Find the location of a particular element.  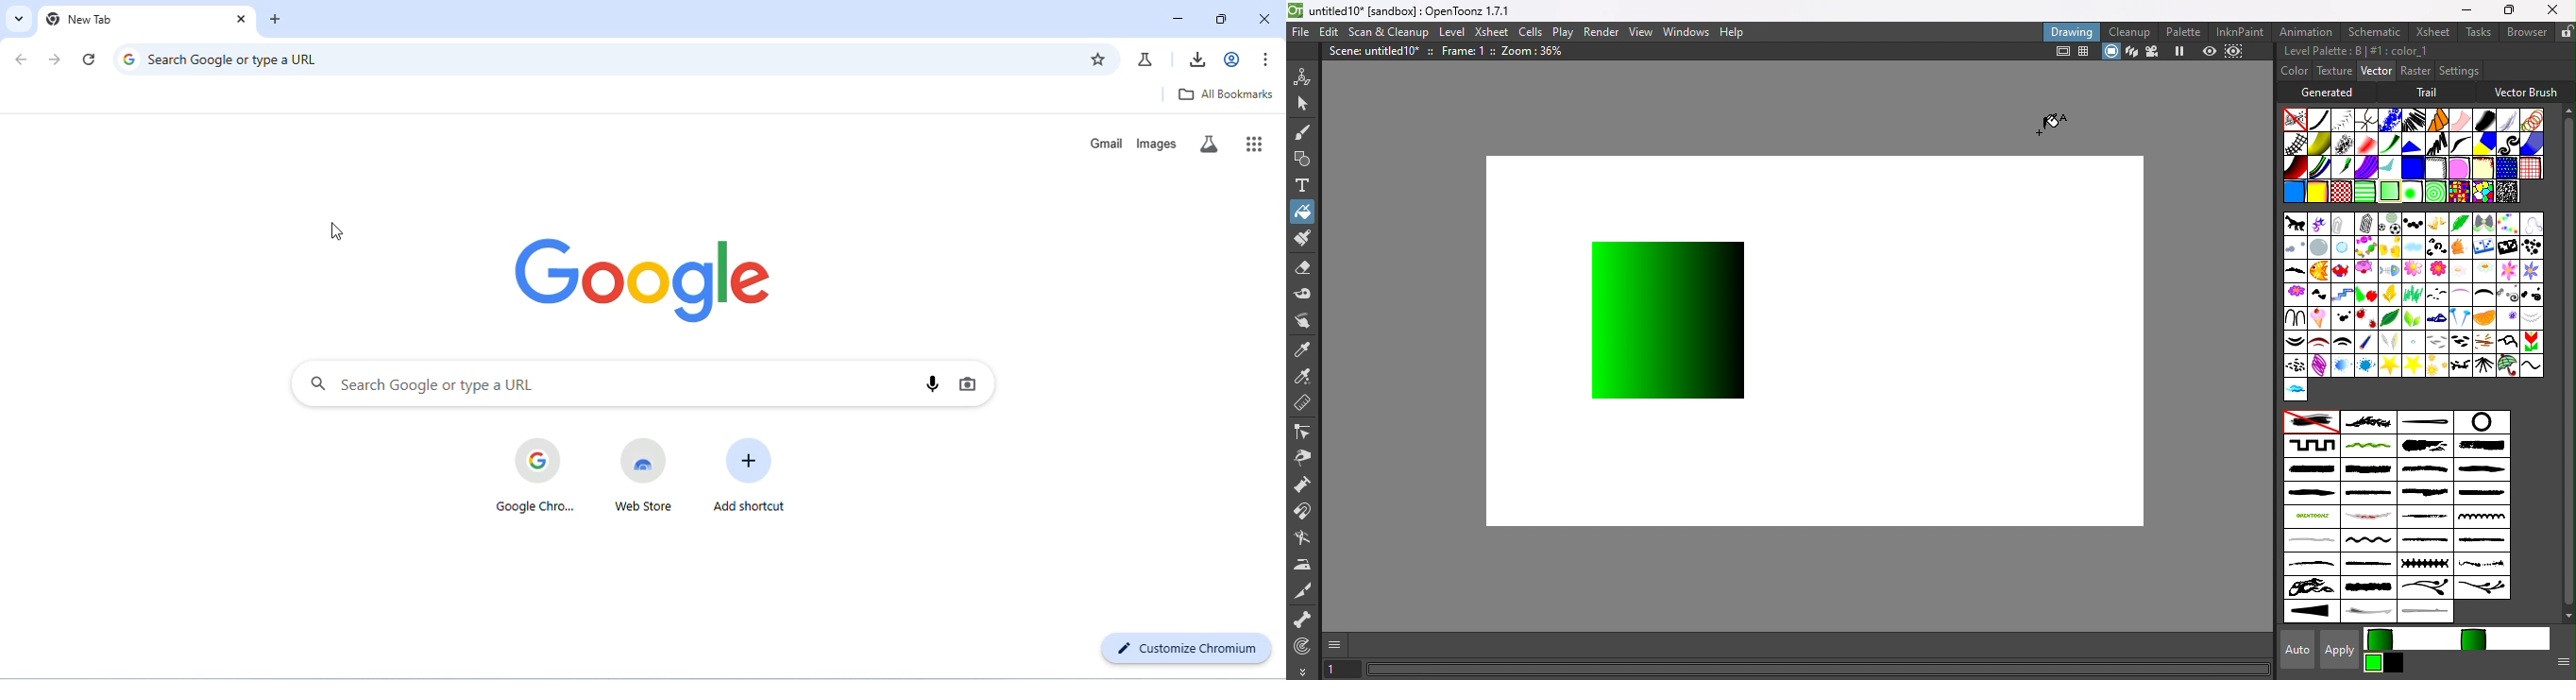

Vector Brush is located at coordinates (2526, 90).